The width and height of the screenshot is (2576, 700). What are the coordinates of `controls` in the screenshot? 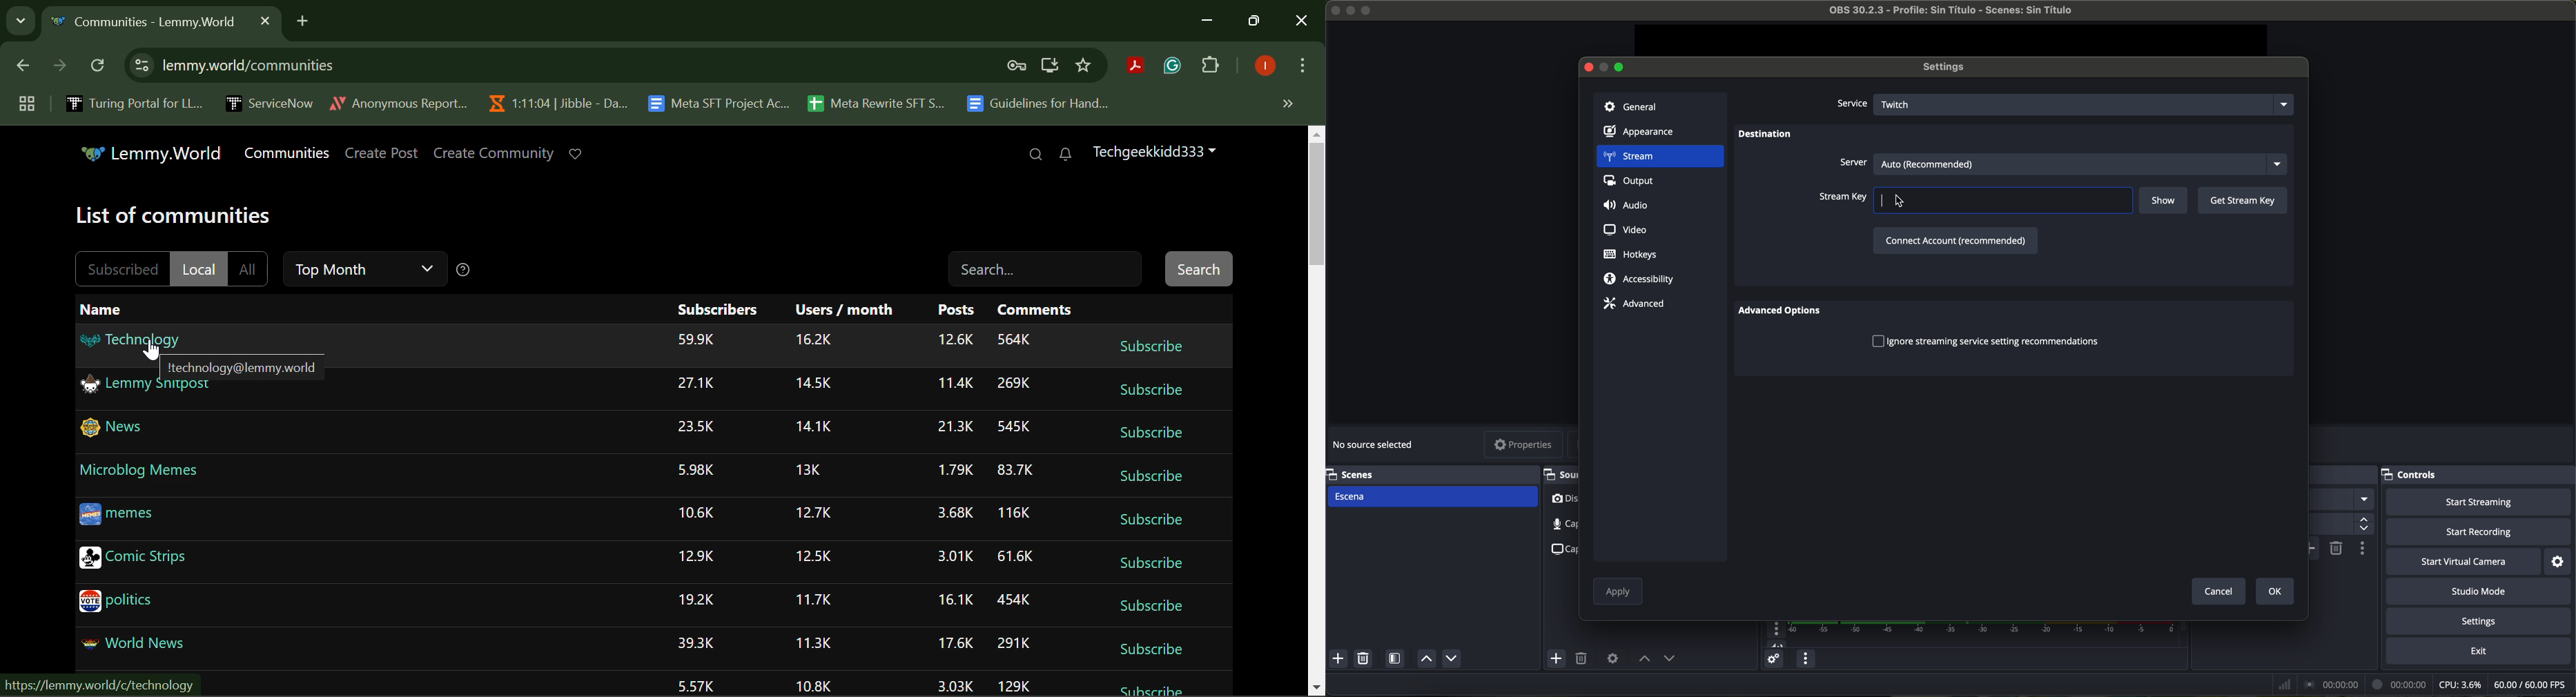 It's located at (2479, 475).